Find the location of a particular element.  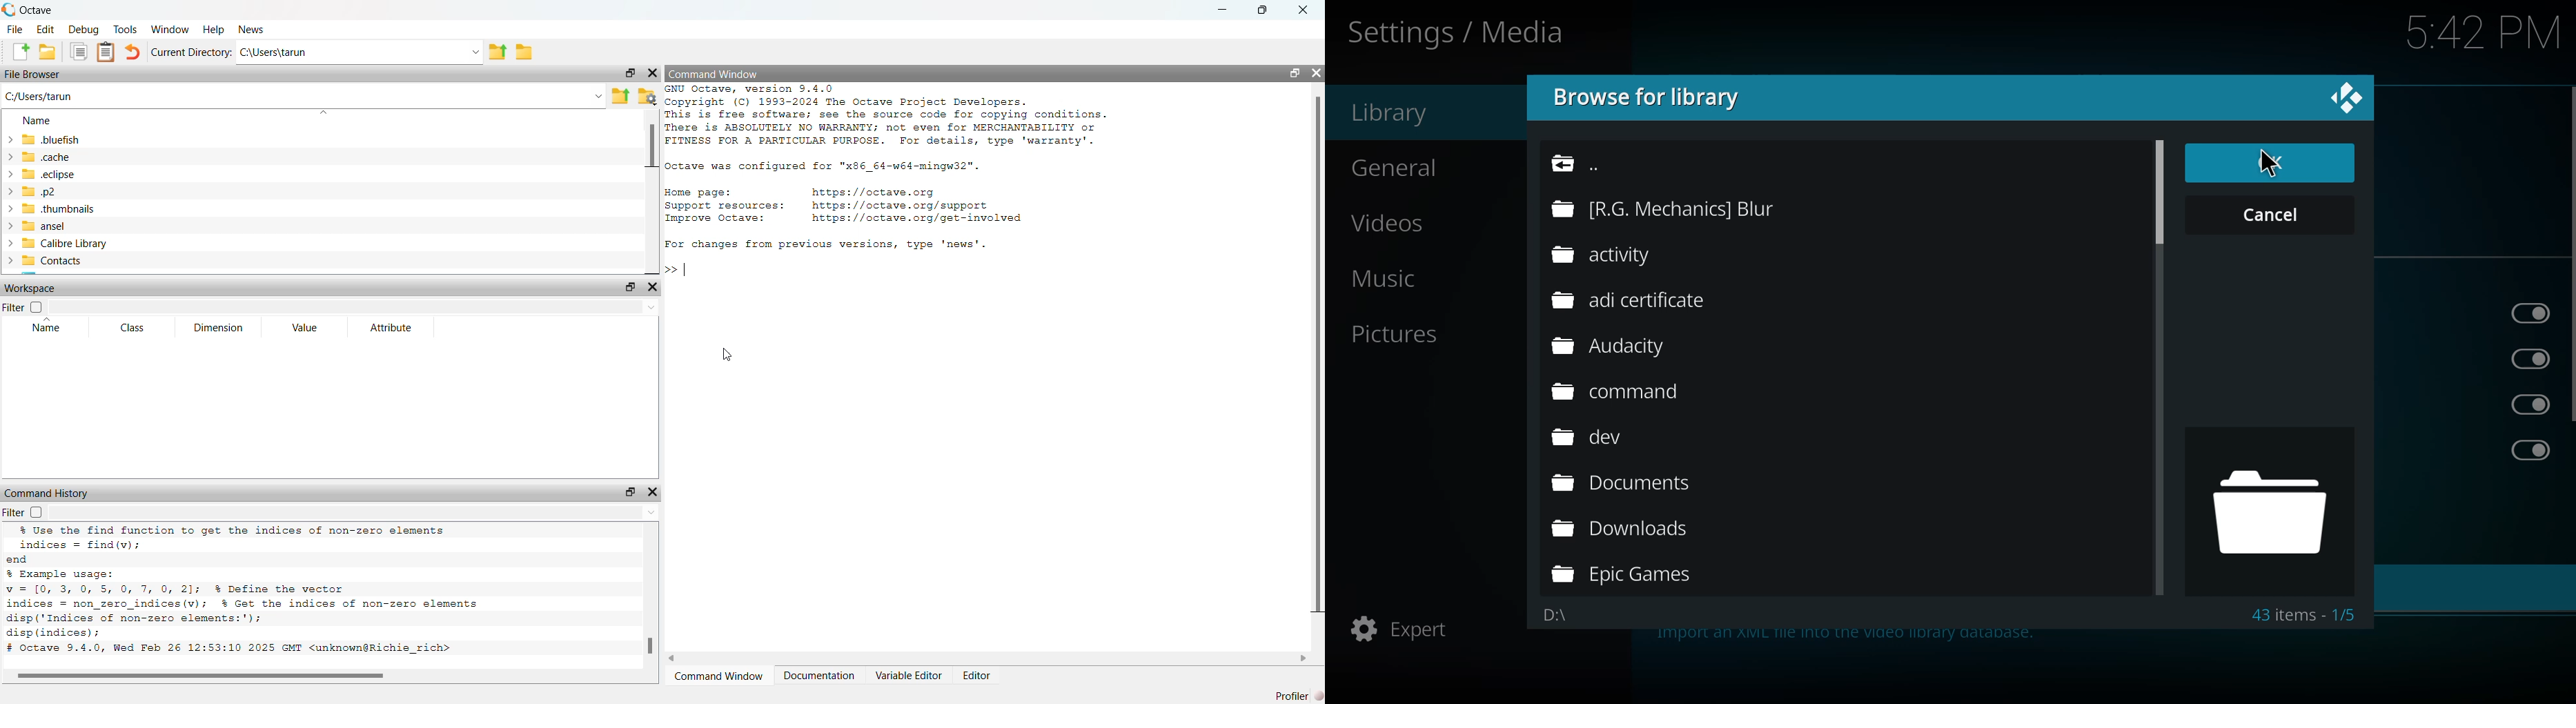

minimize is located at coordinates (1223, 12).